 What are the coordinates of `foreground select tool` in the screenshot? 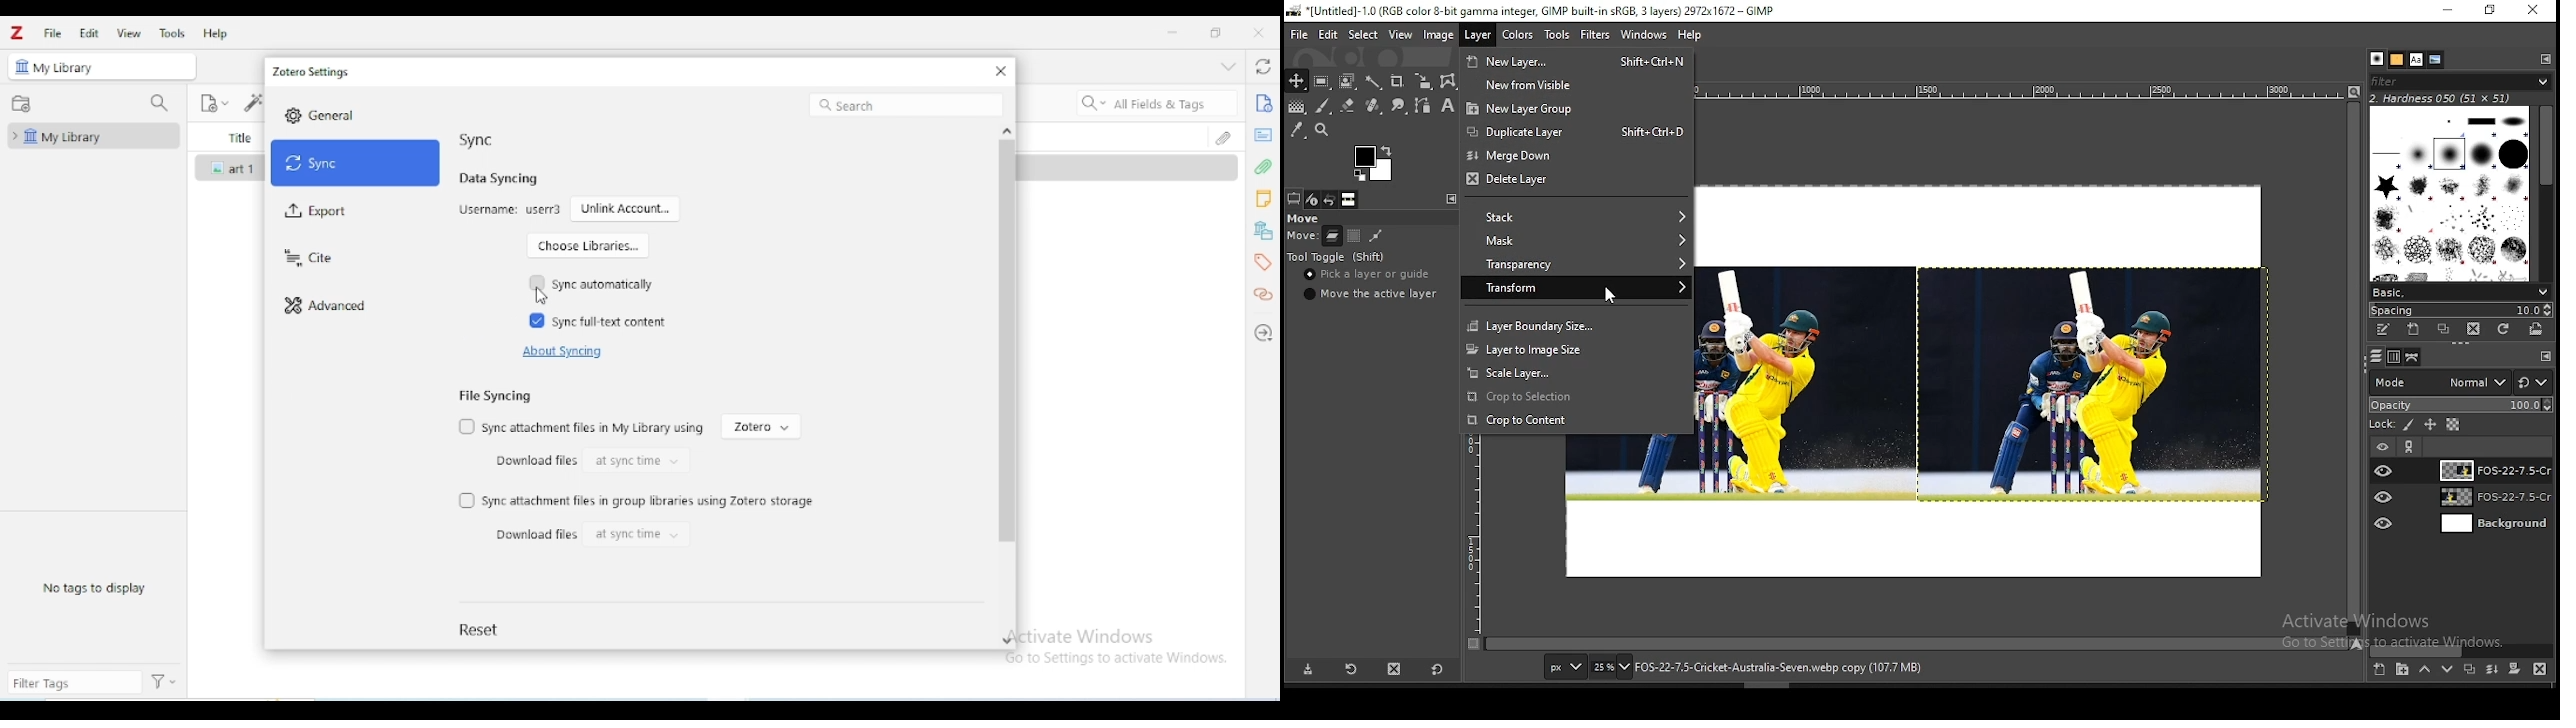 It's located at (1348, 79).